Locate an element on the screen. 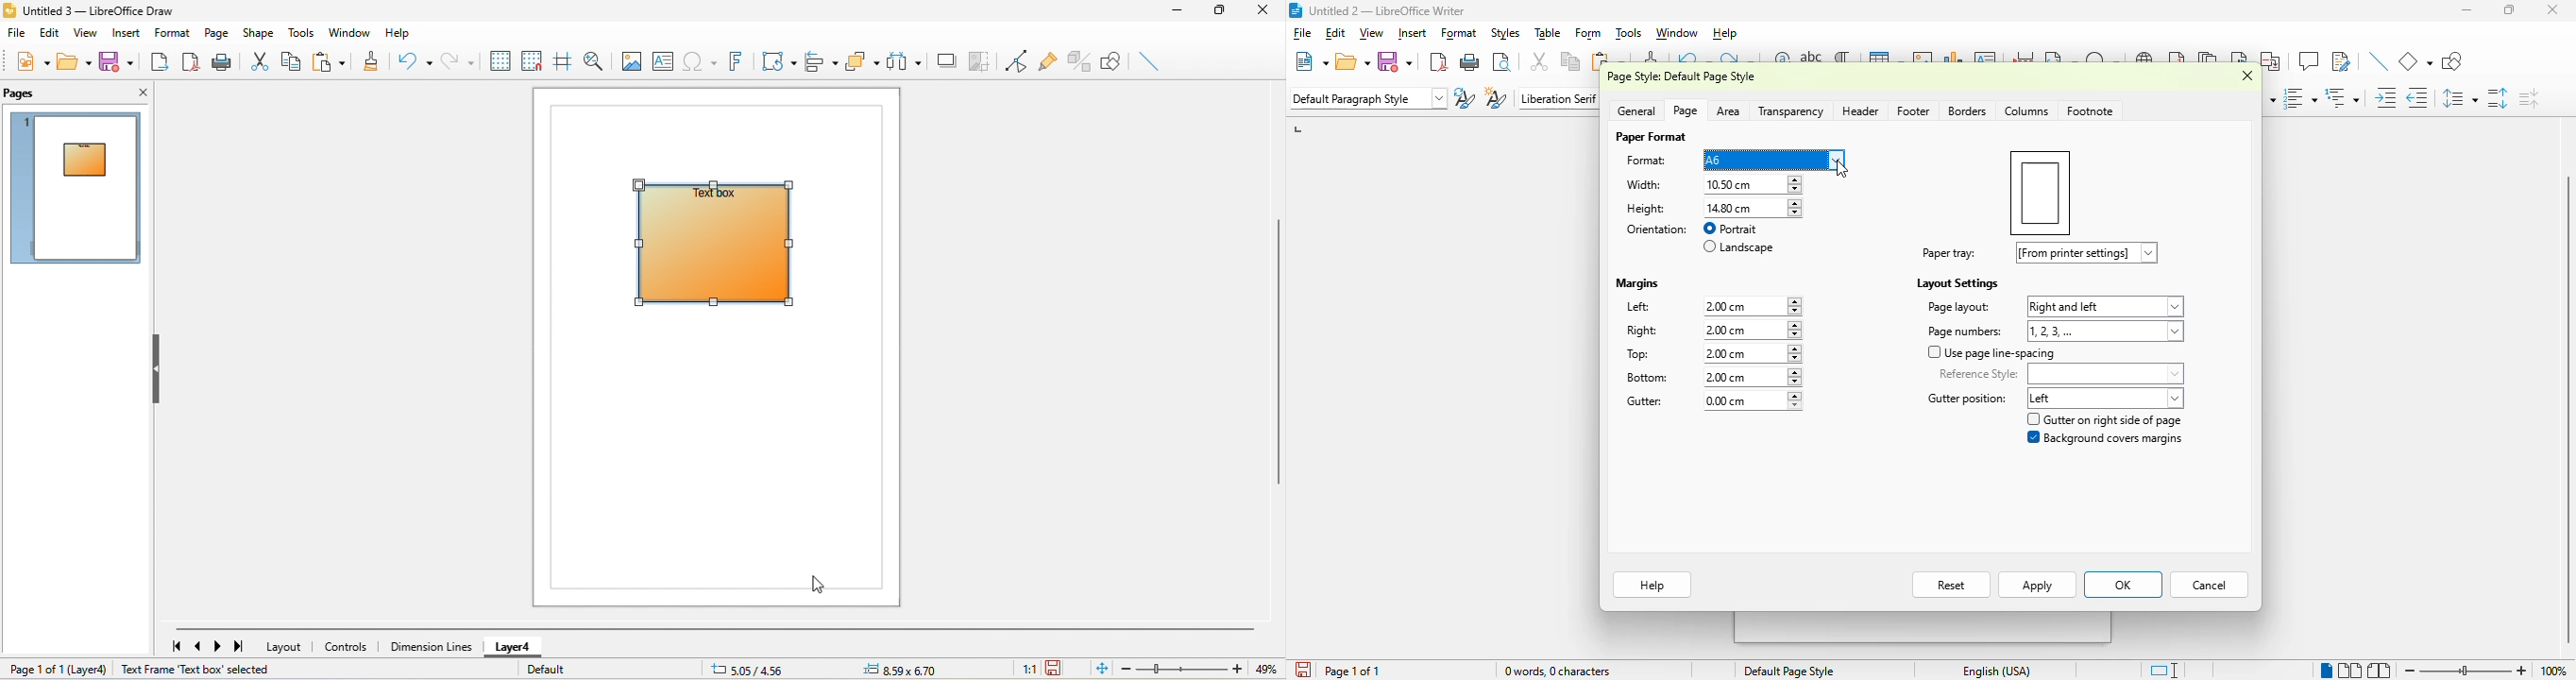 The width and height of the screenshot is (2576, 700). help is located at coordinates (1725, 32).